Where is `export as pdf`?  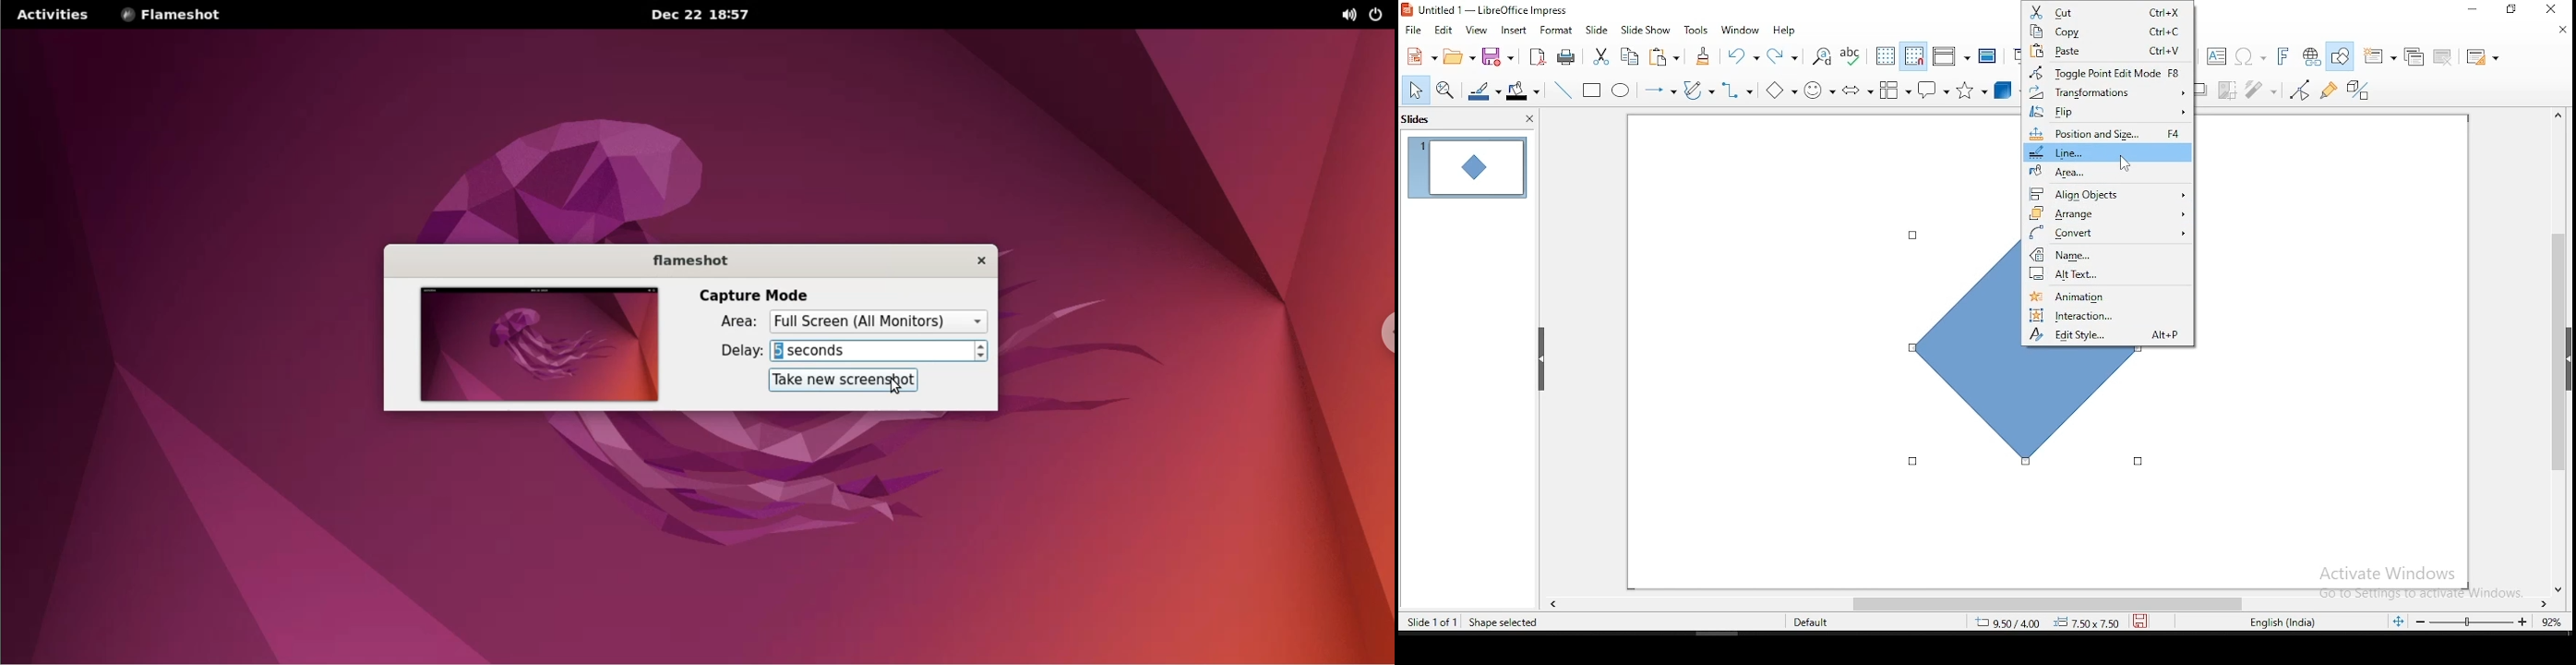
export as pdf is located at coordinates (1538, 56).